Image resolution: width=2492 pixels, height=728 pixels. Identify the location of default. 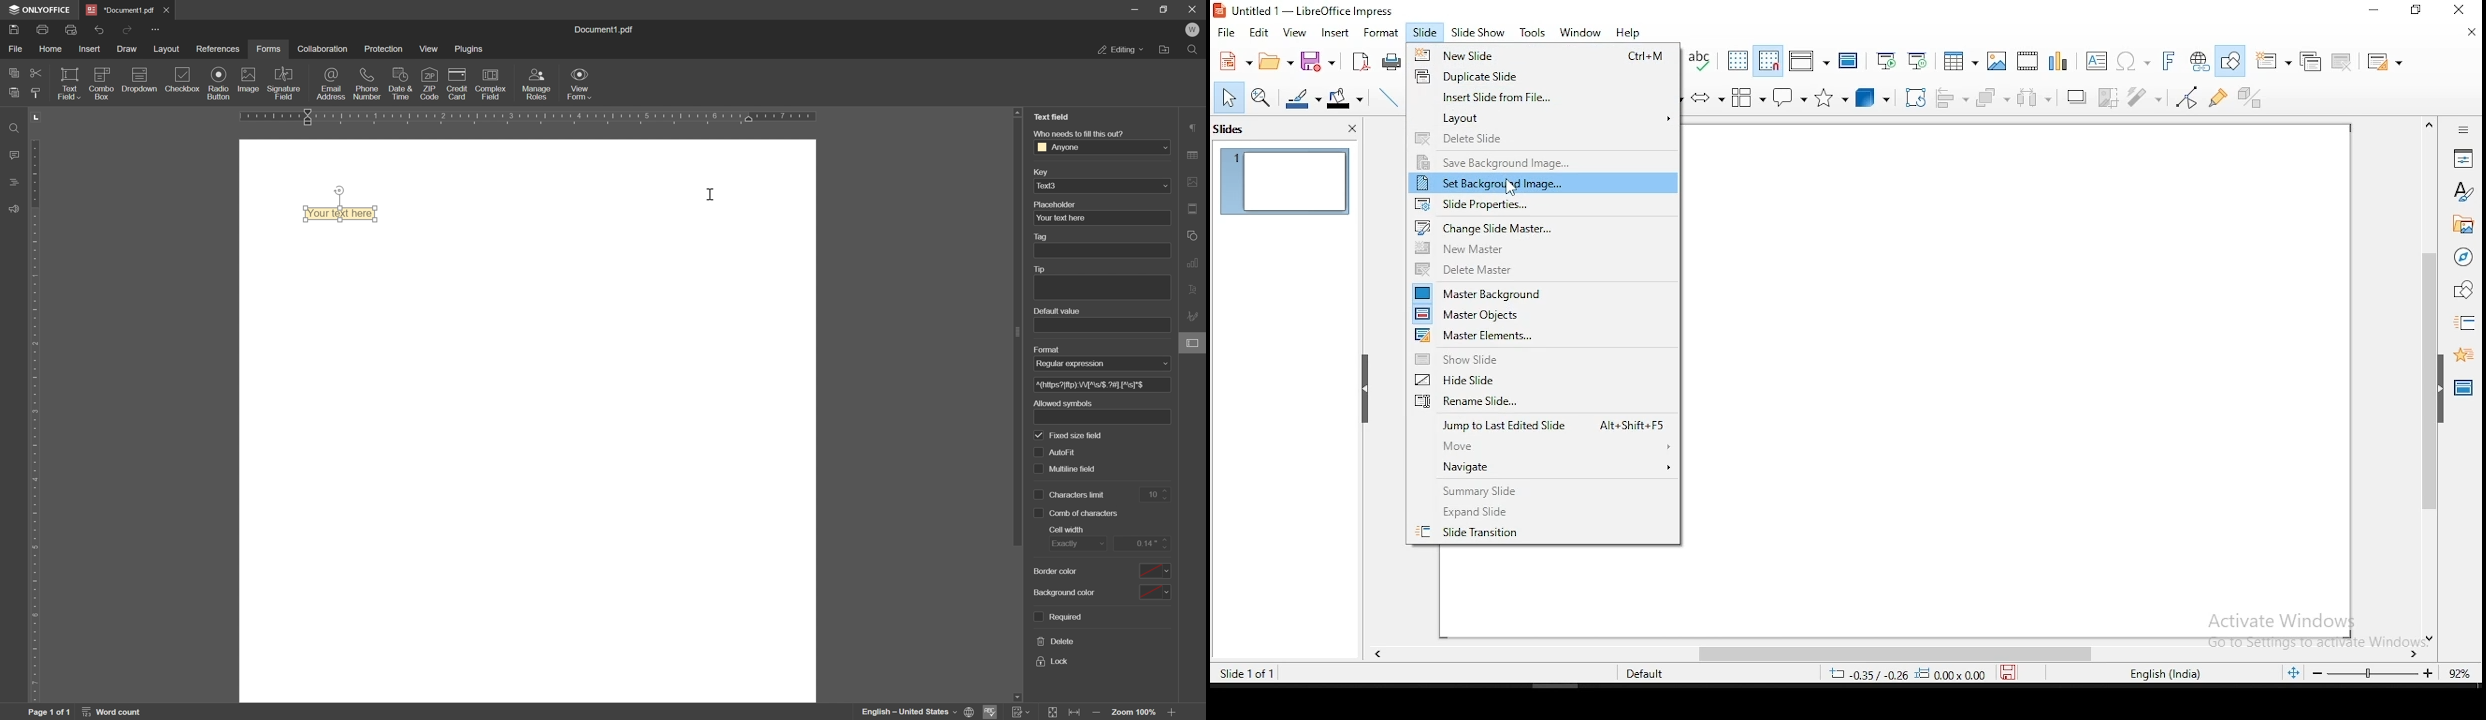
(1632, 674).